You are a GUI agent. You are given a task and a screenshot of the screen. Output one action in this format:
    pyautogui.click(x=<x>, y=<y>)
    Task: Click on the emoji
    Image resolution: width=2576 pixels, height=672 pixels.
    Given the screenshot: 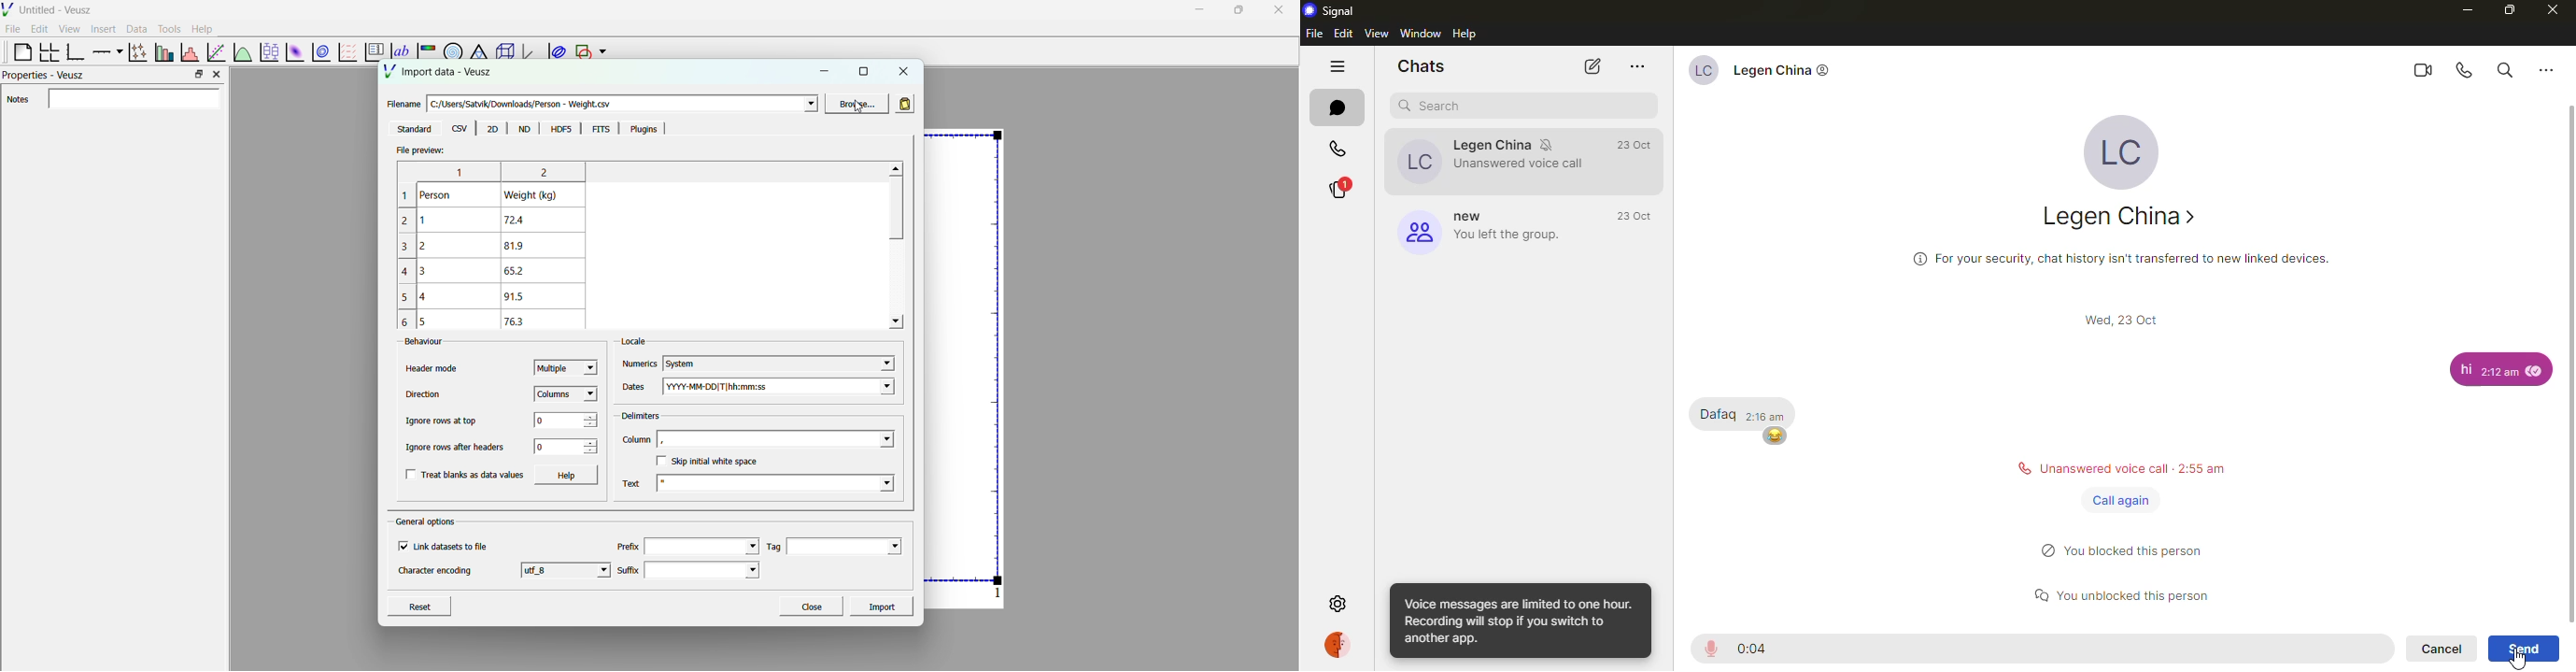 What is the action you would take?
    pyautogui.click(x=1775, y=436)
    